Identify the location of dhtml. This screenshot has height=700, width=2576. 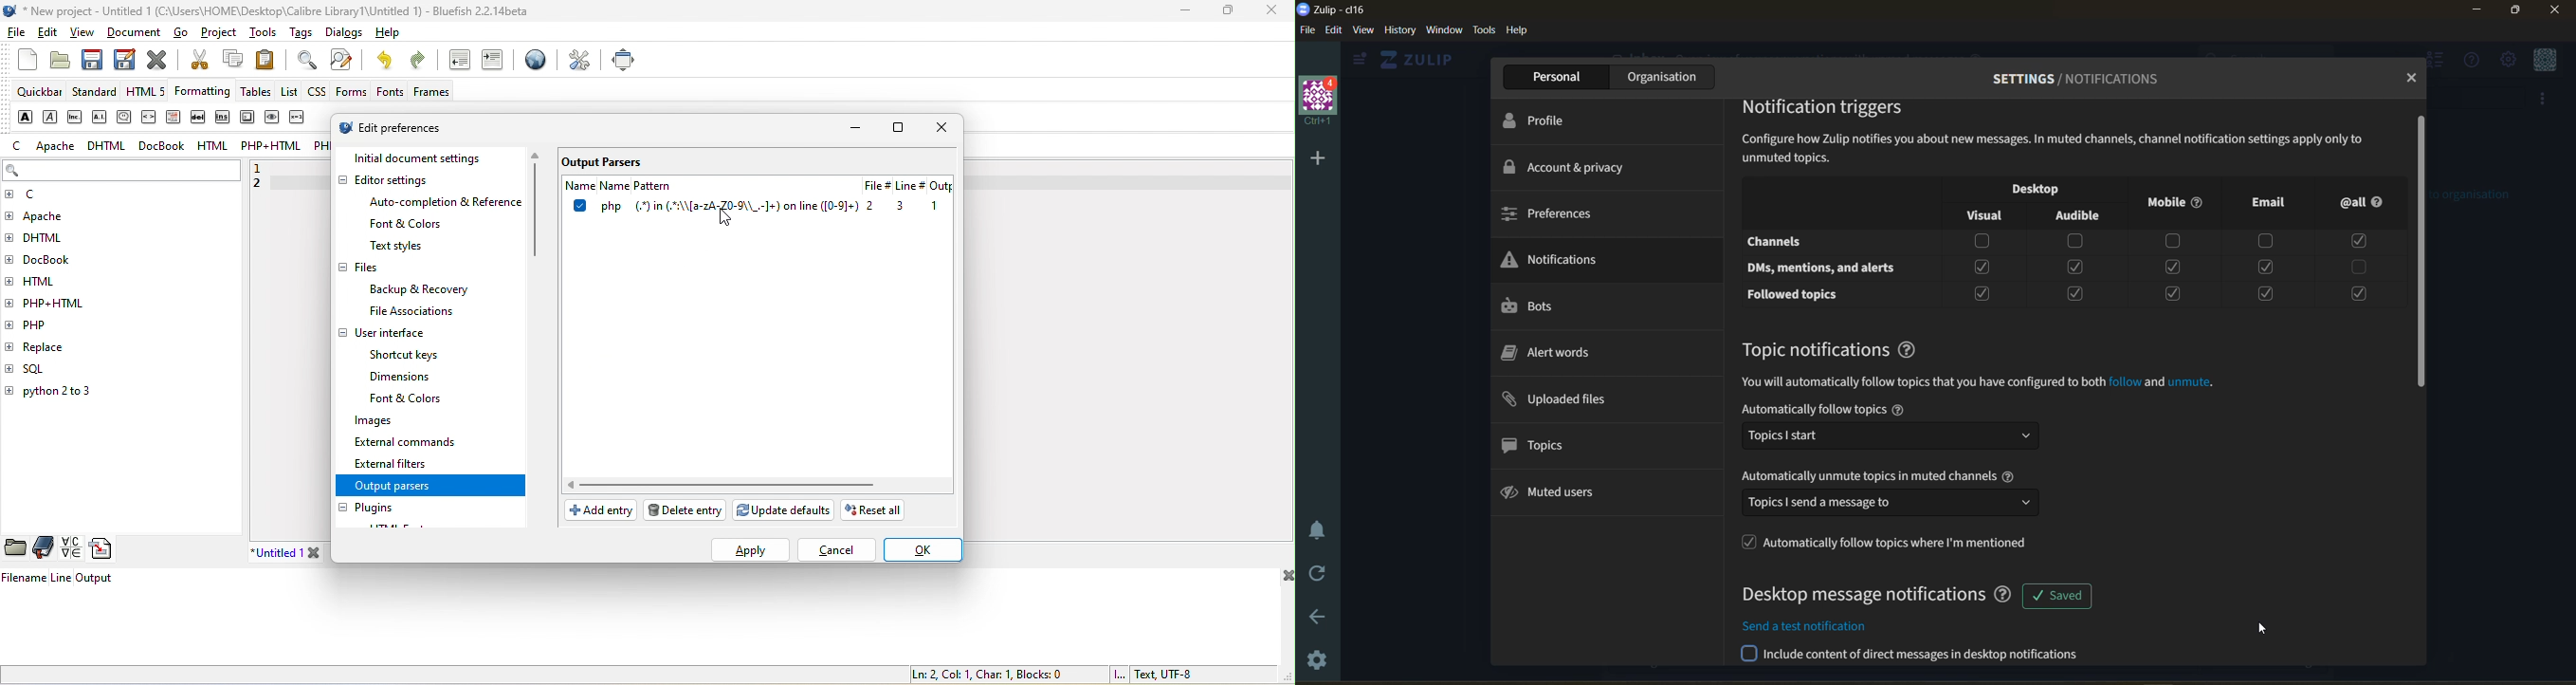
(109, 146).